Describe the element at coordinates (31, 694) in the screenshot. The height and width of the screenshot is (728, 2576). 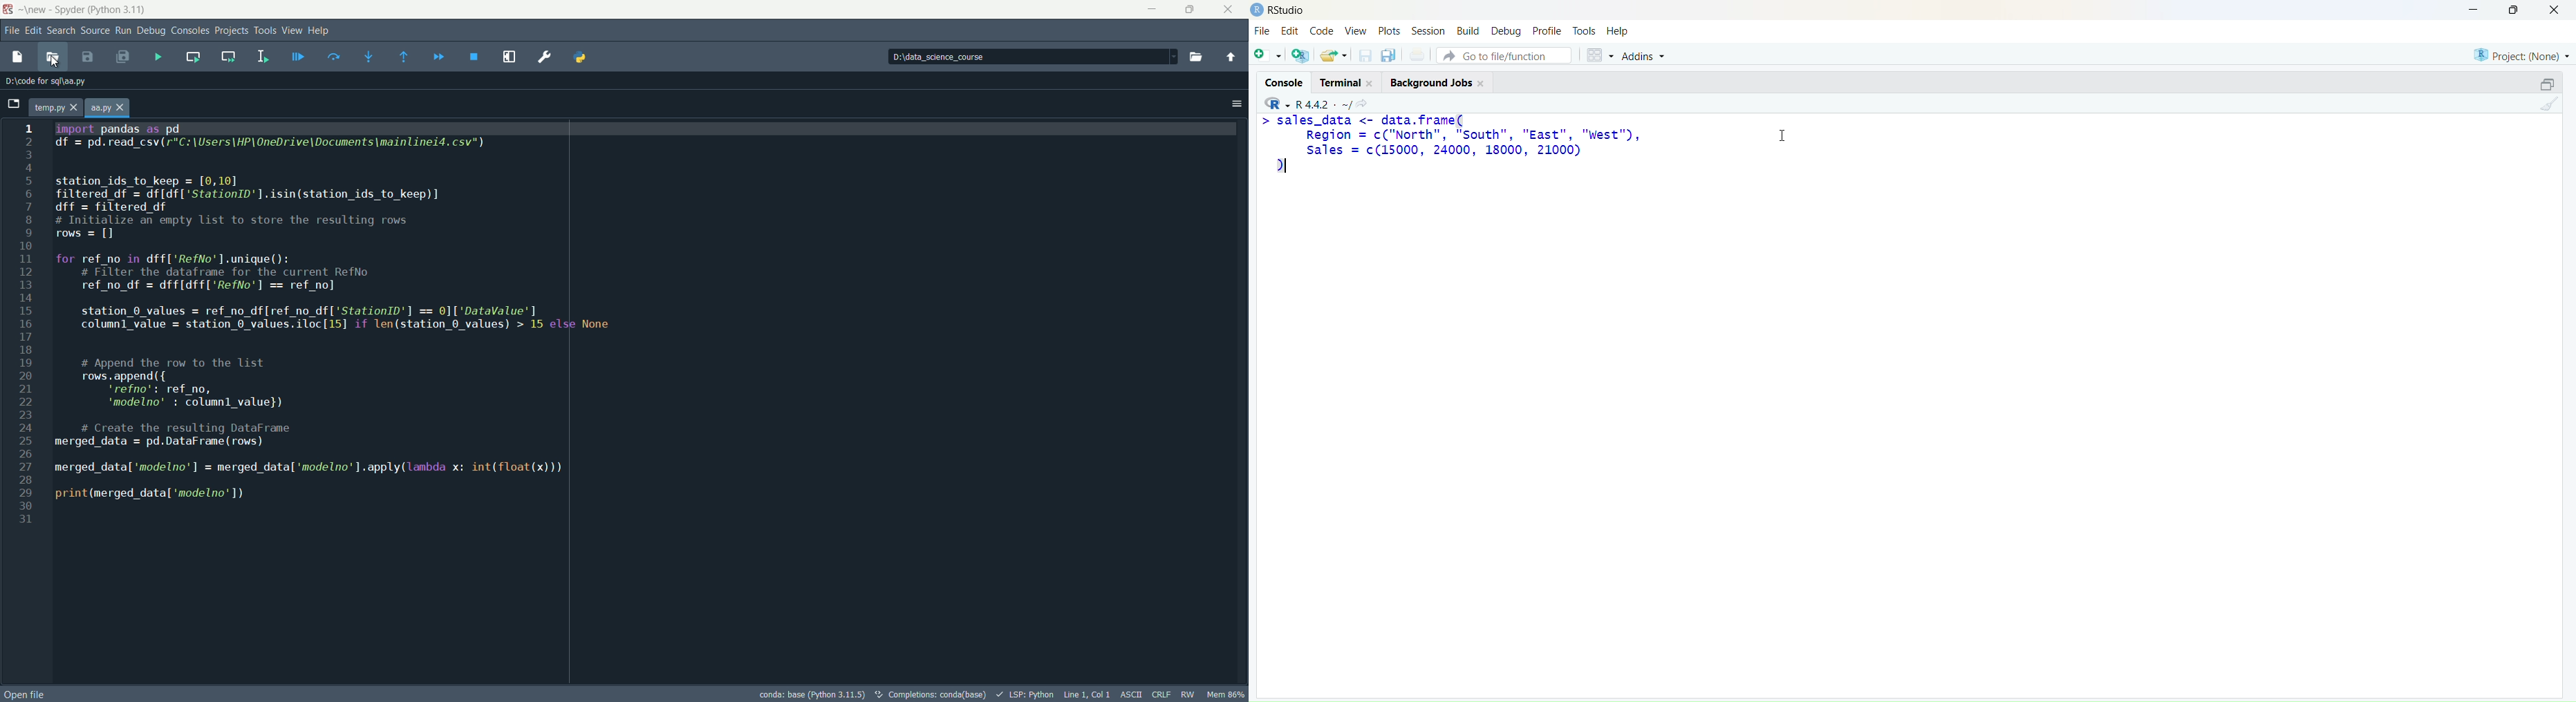
I see `open file` at that location.